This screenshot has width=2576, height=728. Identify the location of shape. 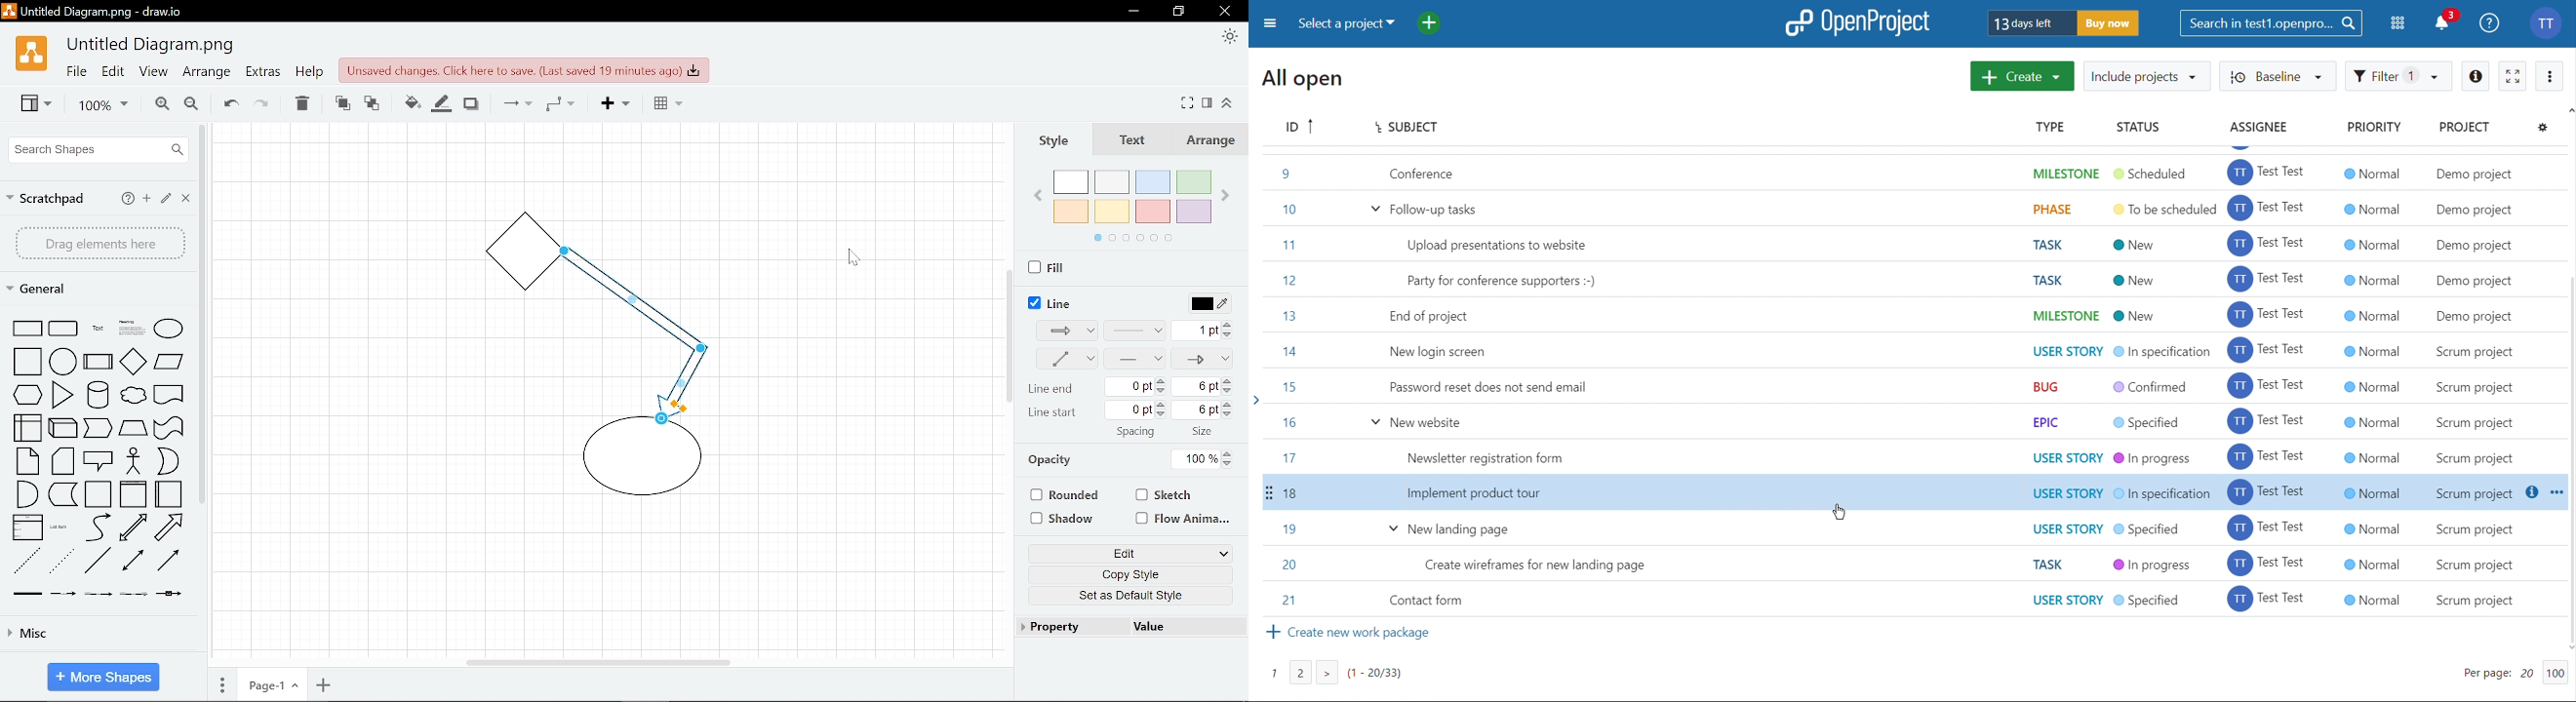
(27, 461).